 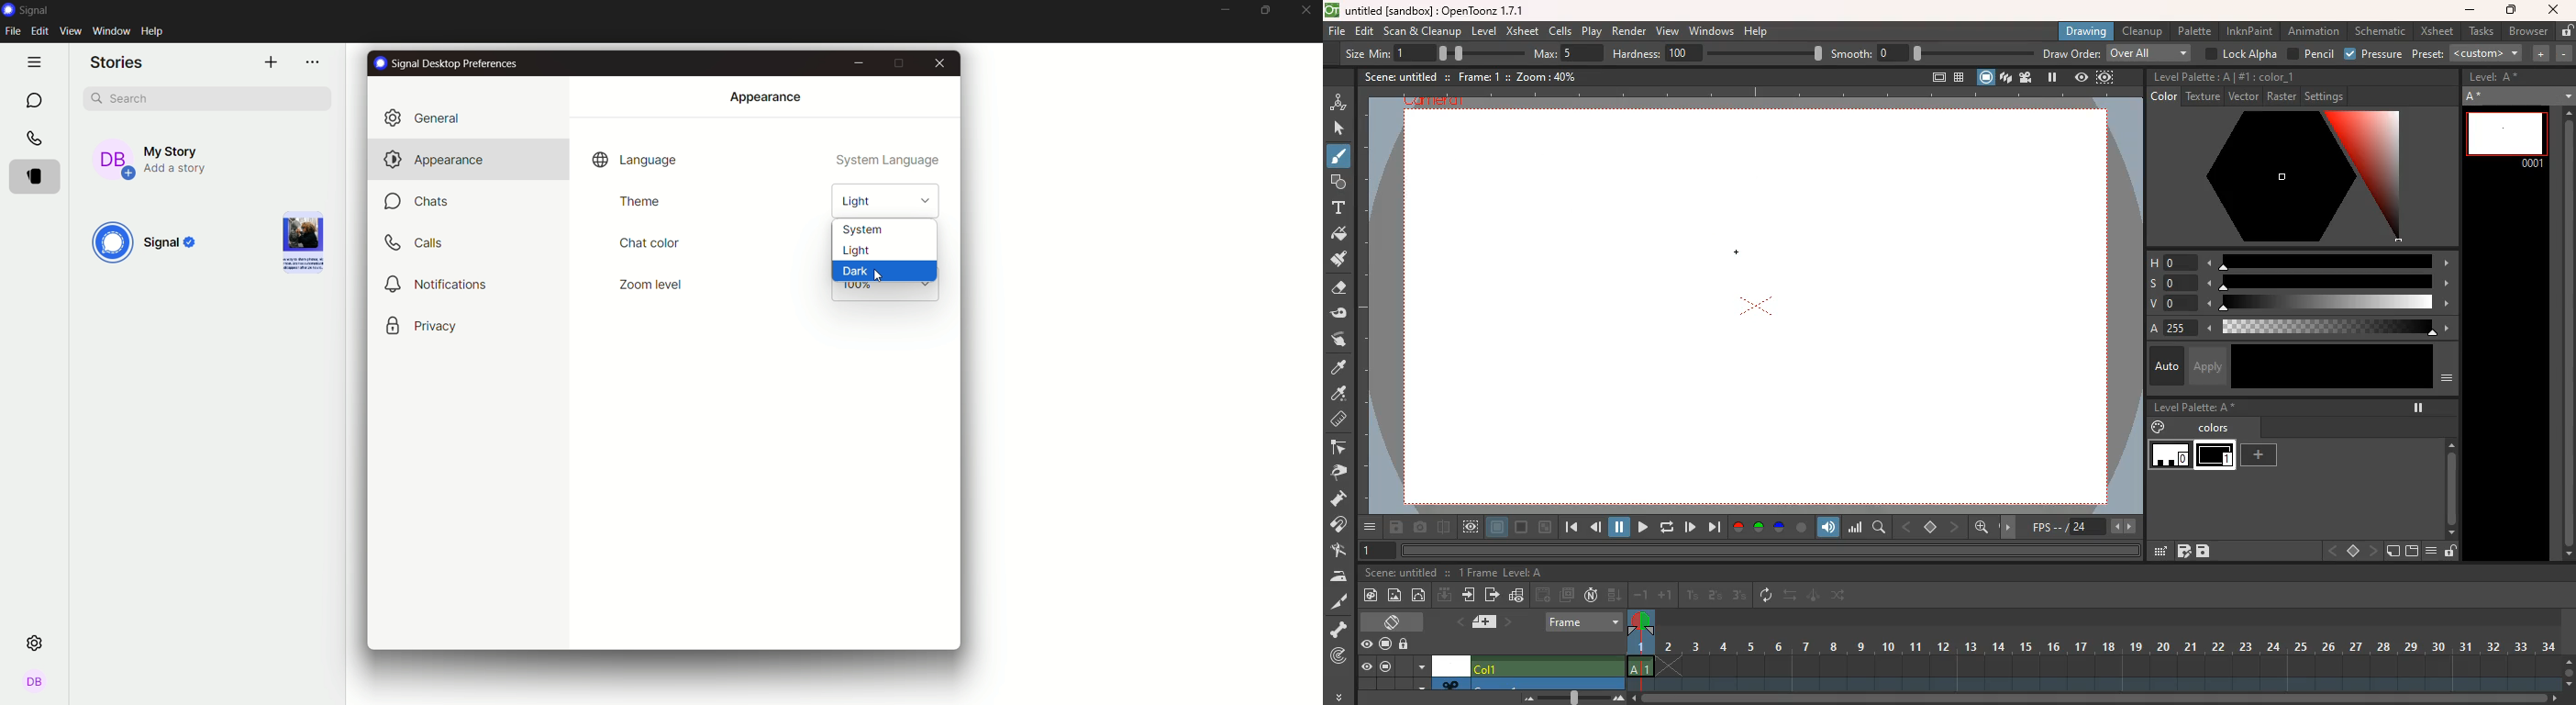 I want to click on move, so click(x=2011, y=526).